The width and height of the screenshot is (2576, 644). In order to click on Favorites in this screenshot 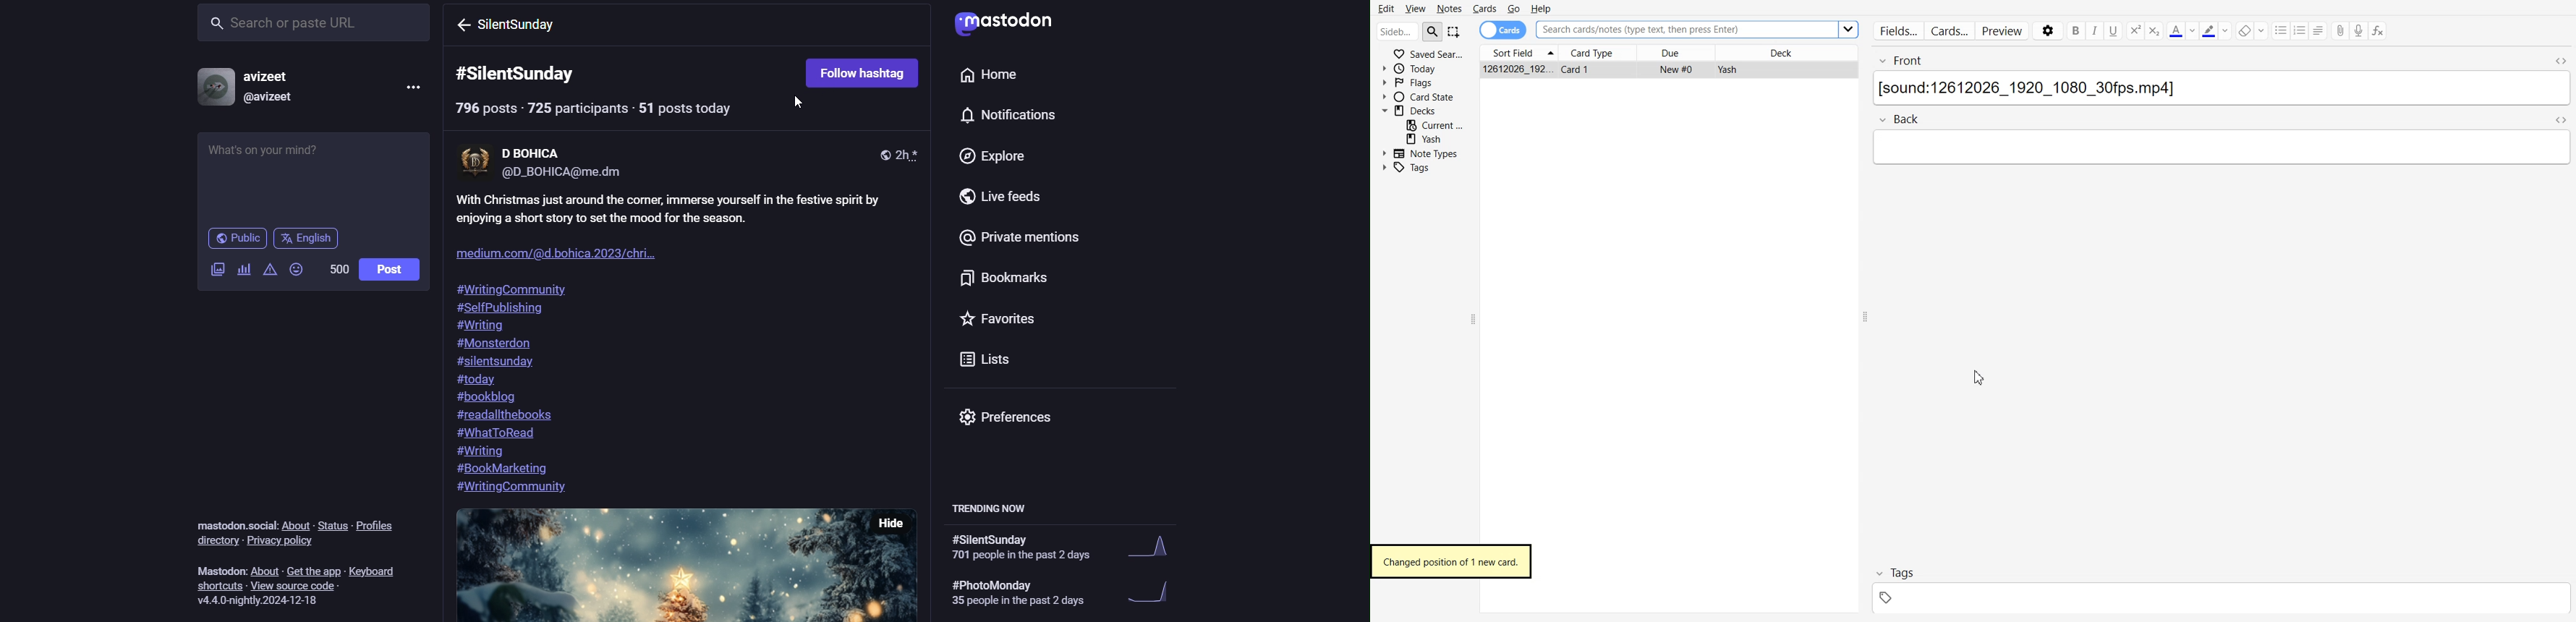, I will do `click(1000, 323)`.